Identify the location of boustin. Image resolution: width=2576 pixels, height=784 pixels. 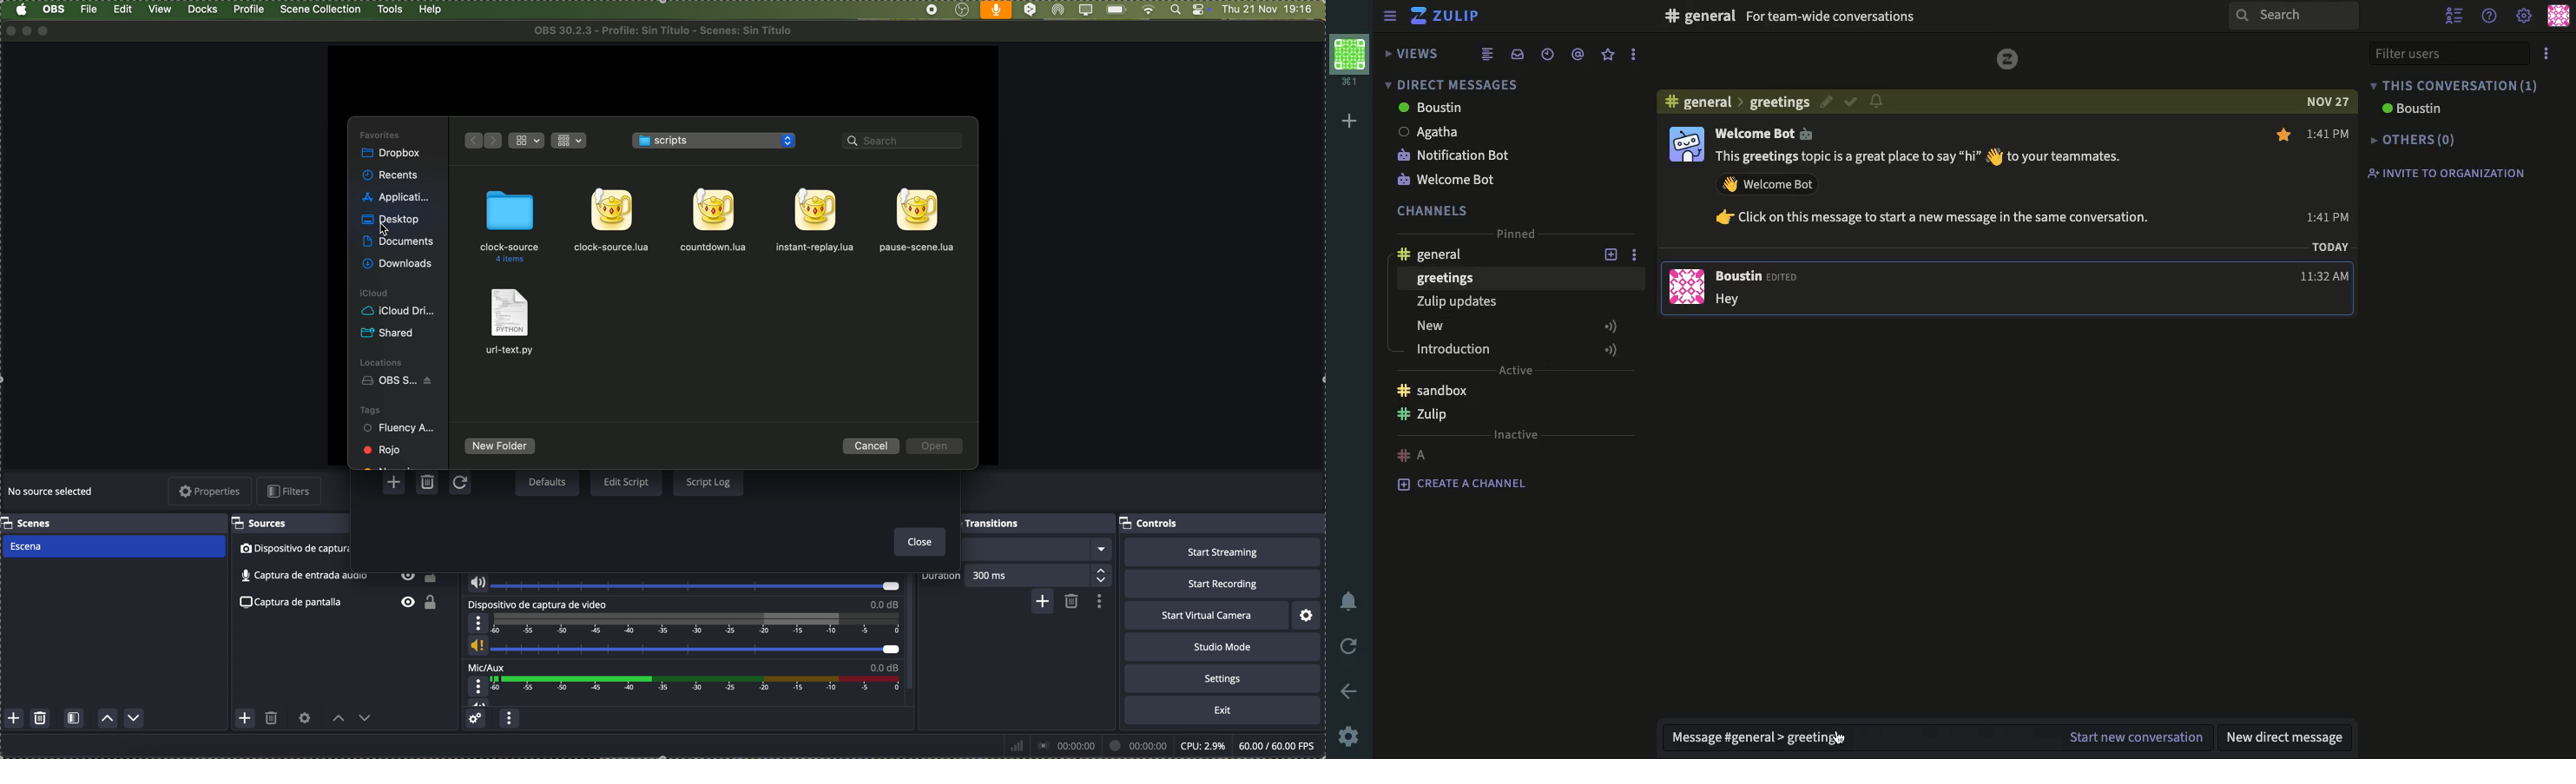
(1430, 109).